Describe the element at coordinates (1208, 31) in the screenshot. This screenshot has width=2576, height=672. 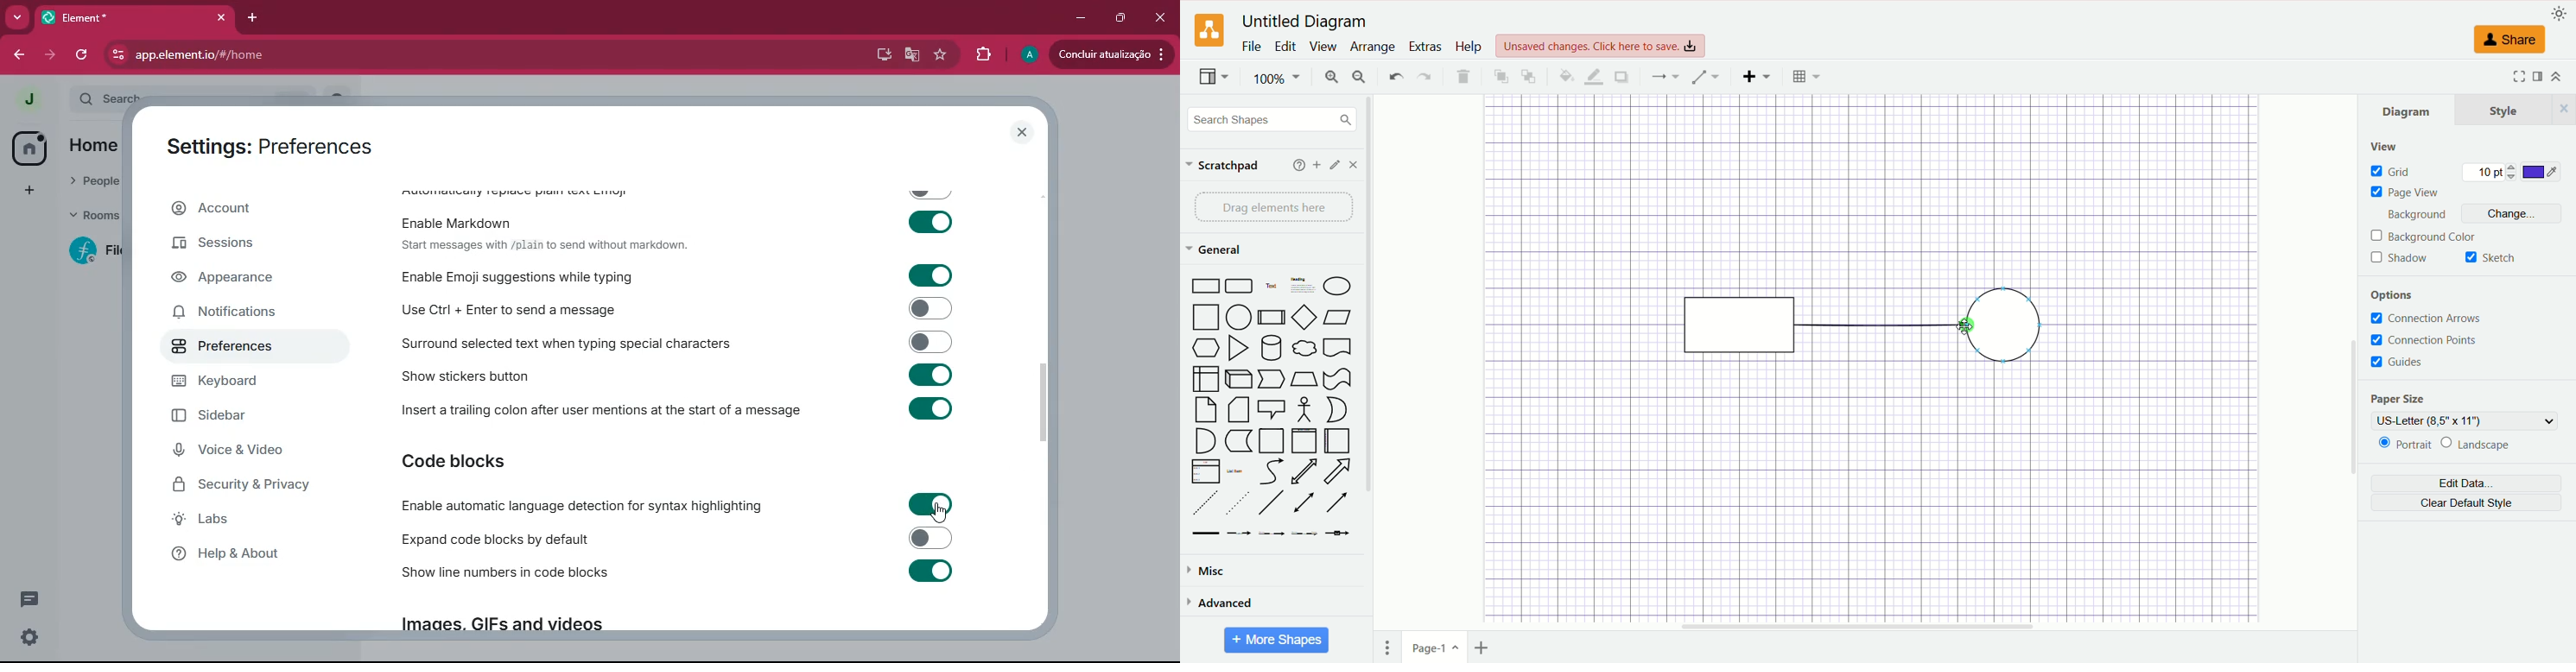
I see `logo` at that location.